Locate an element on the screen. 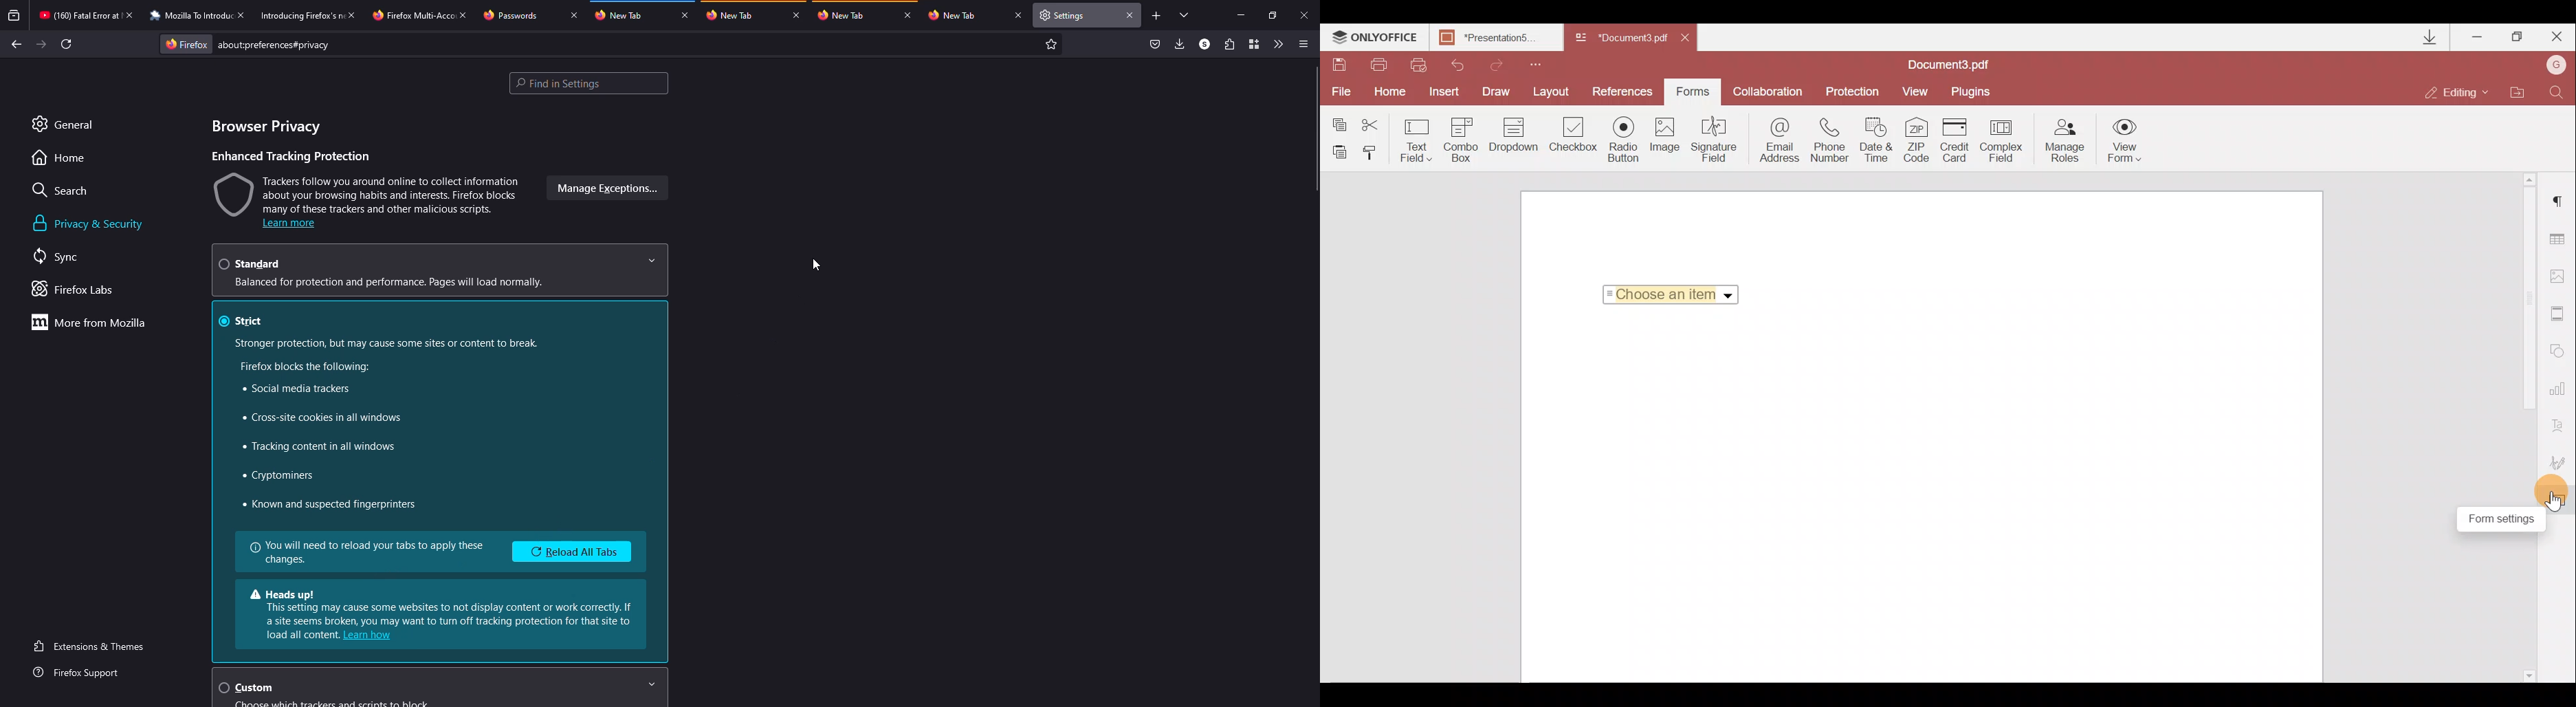 The height and width of the screenshot is (728, 2576). Quick print is located at coordinates (1417, 64).